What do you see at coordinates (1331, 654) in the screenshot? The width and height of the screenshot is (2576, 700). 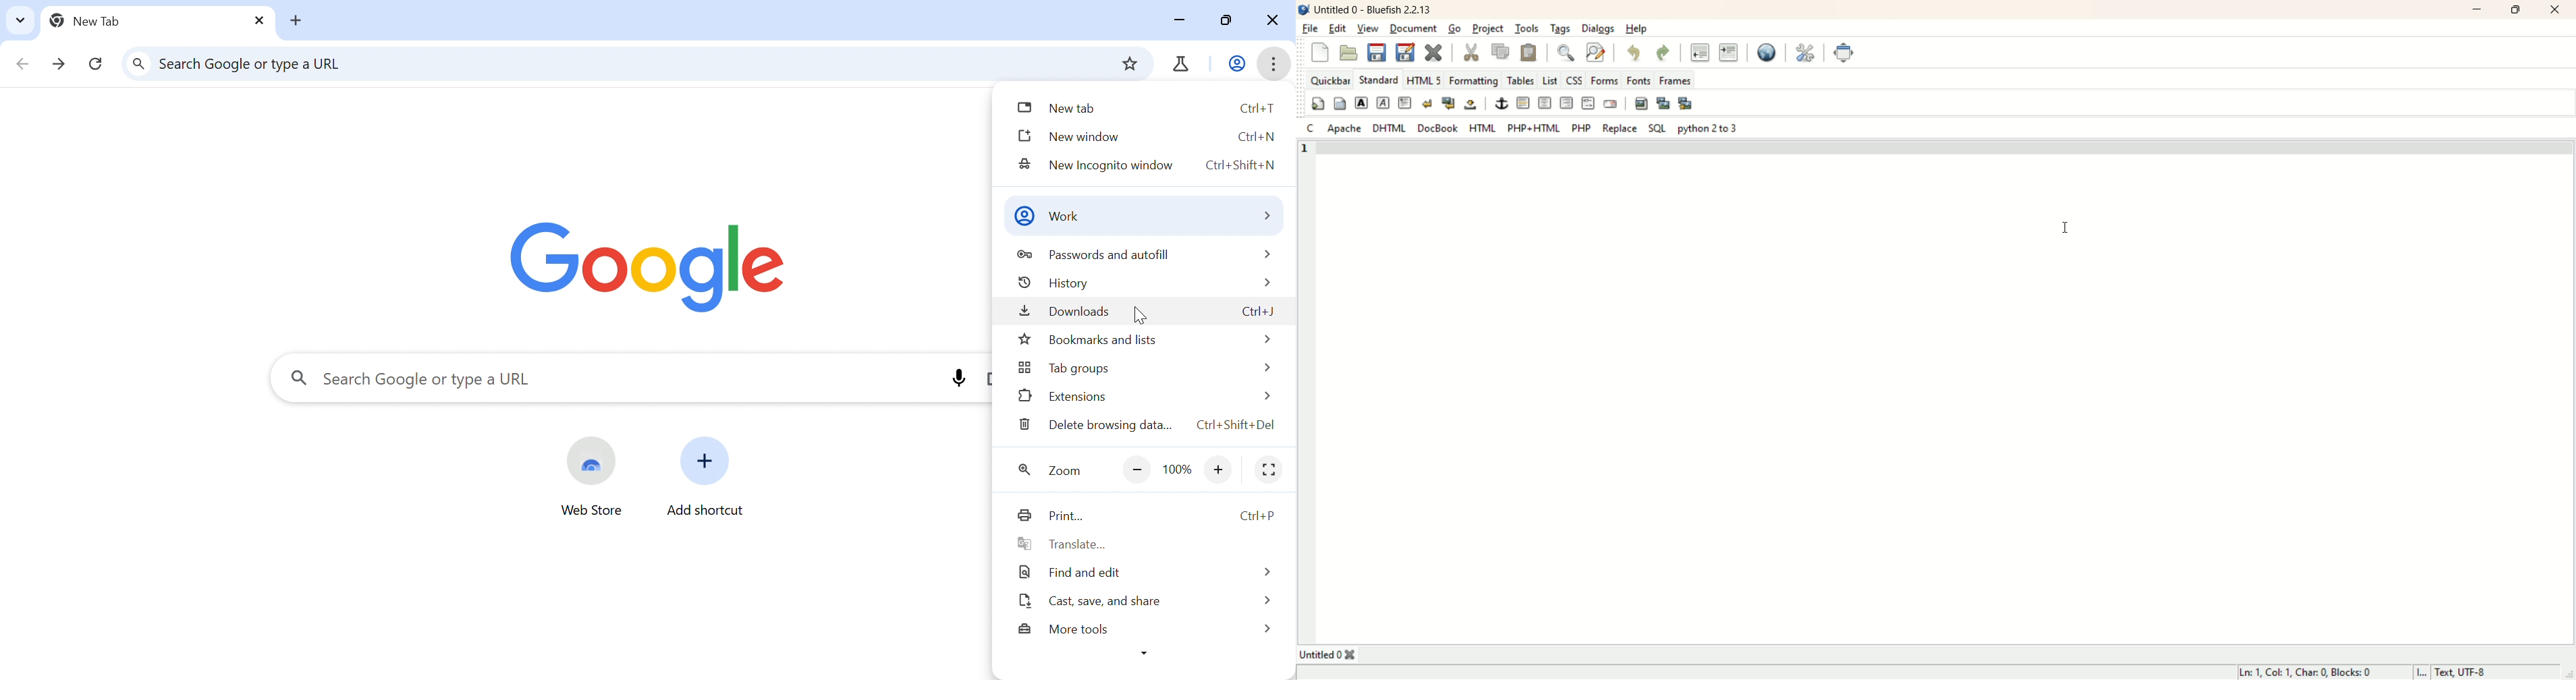 I see `Untitled 0` at bounding box center [1331, 654].